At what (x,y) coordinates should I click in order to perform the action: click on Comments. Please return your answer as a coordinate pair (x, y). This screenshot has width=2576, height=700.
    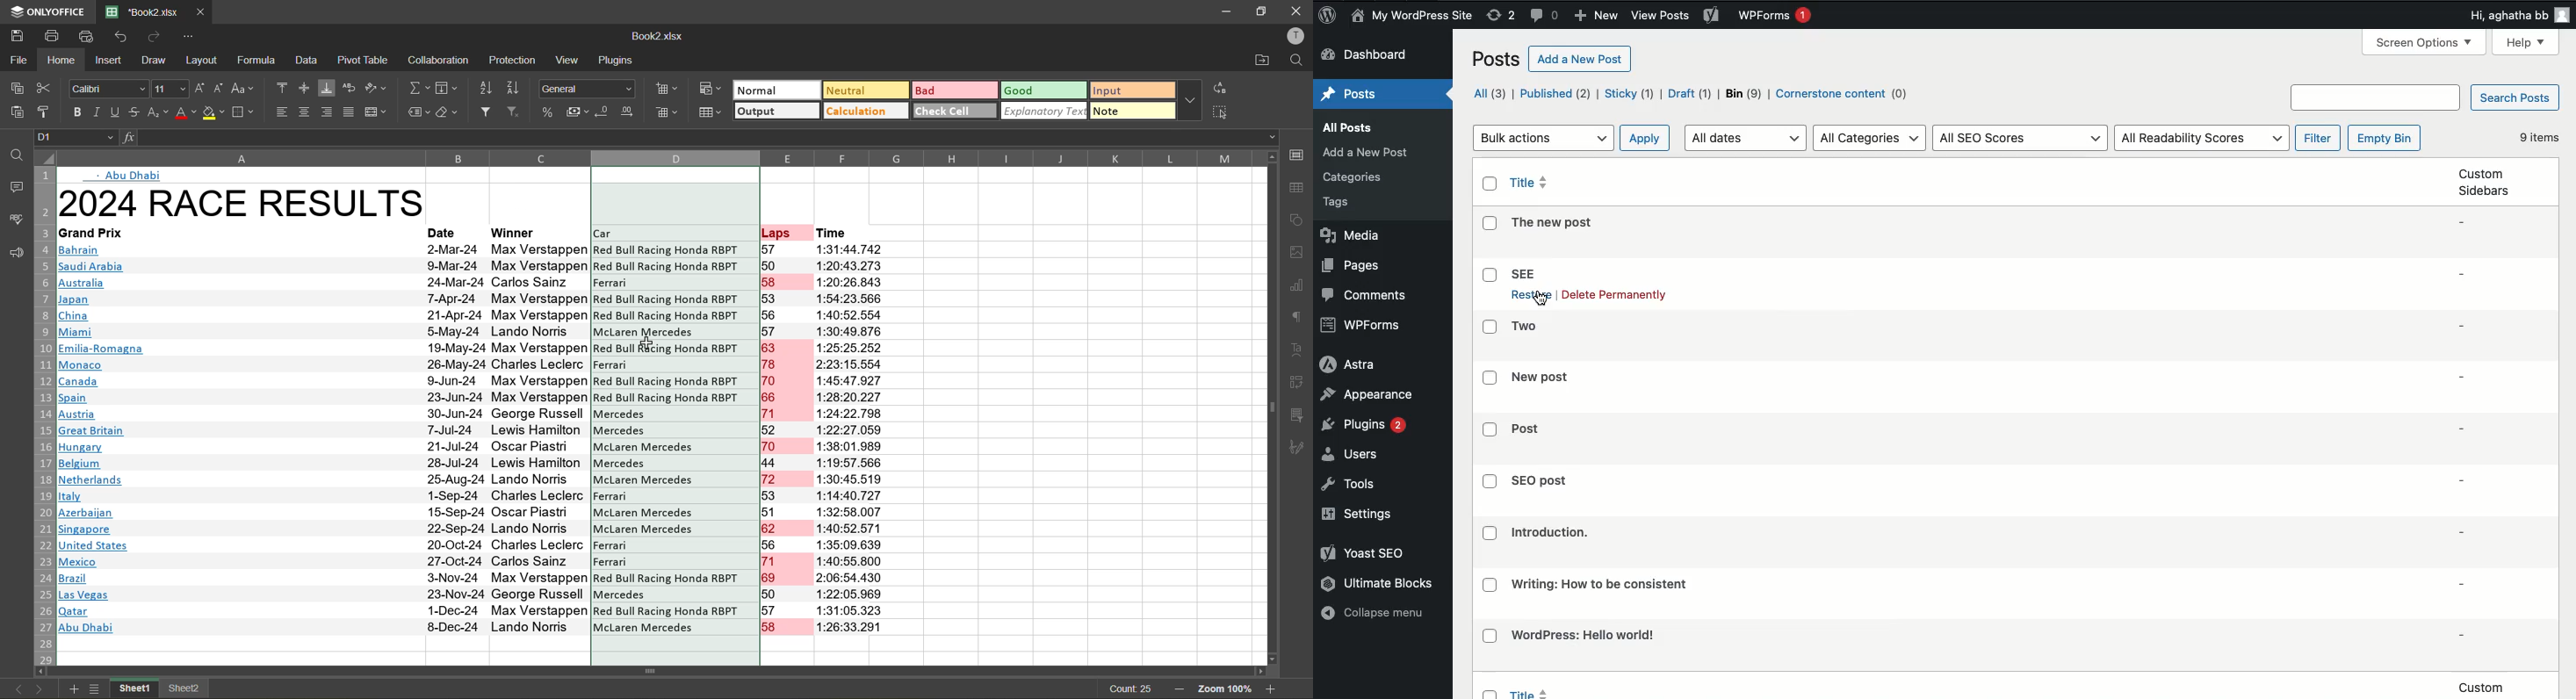
    Looking at the image, I should click on (1368, 296).